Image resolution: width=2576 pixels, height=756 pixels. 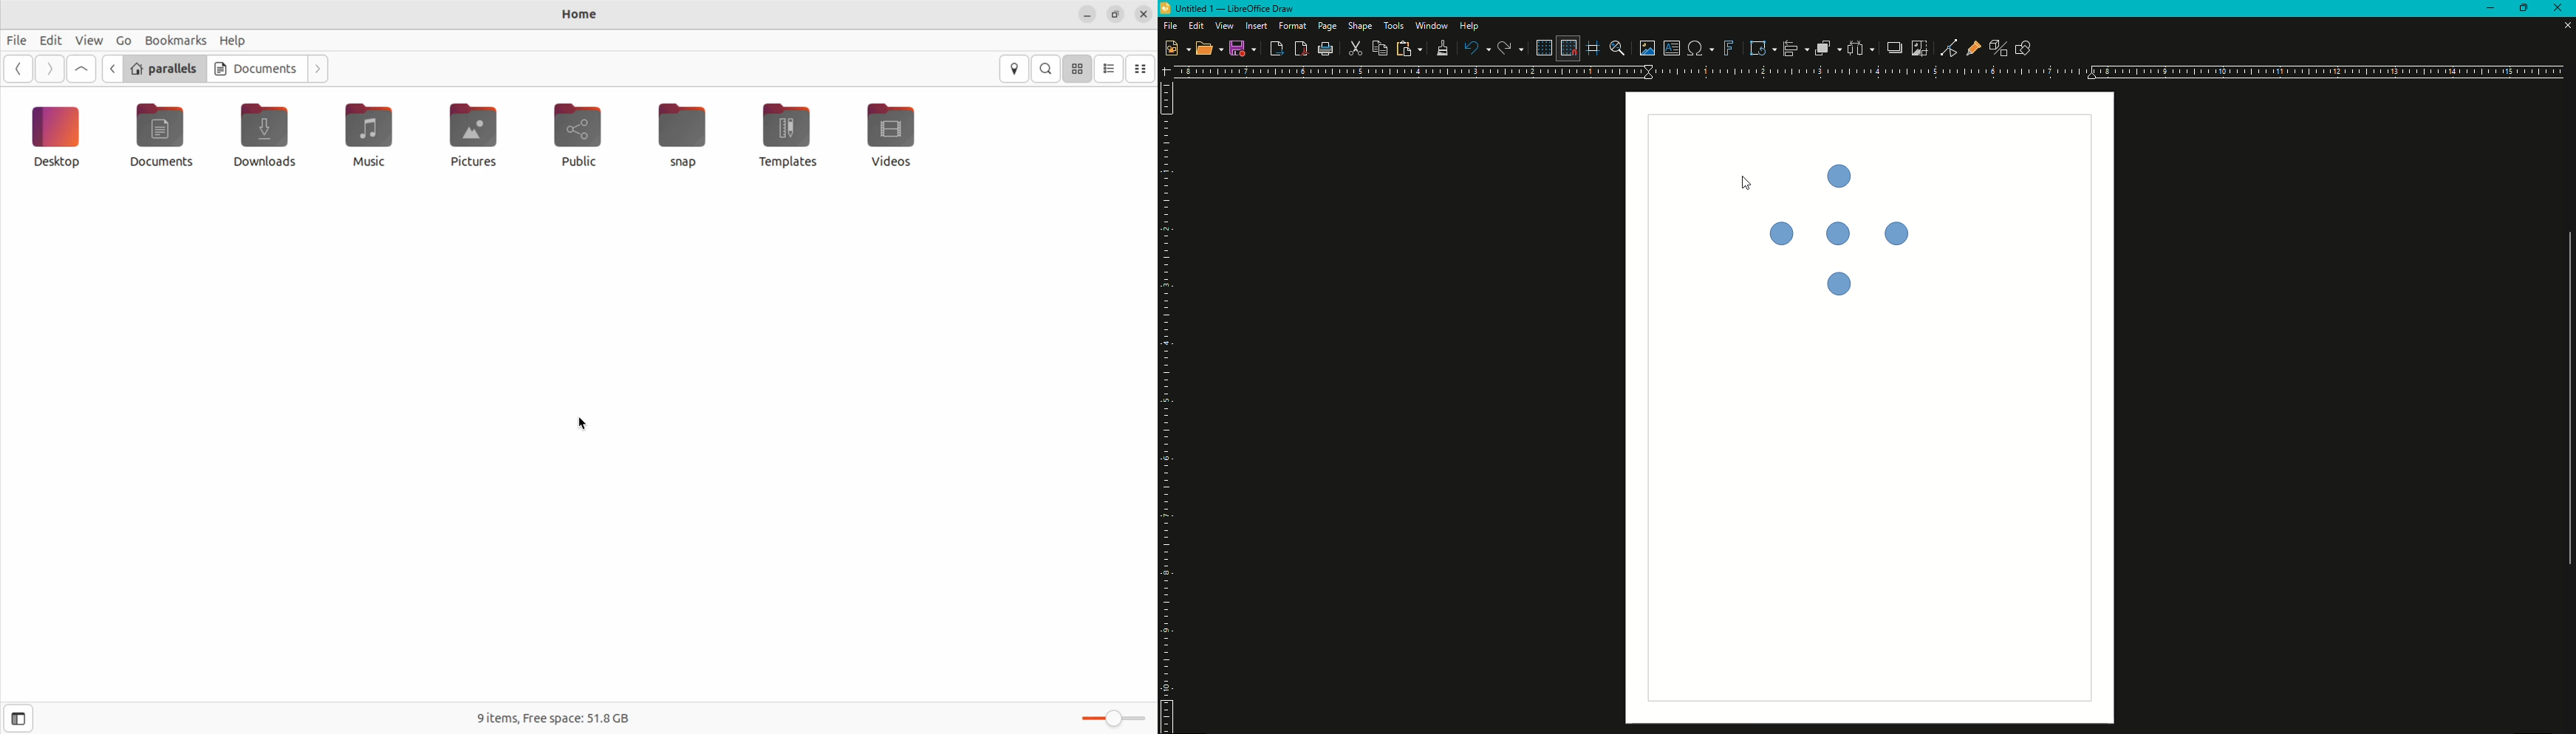 What do you see at coordinates (1432, 25) in the screenshot?
I see `Window` at bounding box center [1432, 25].